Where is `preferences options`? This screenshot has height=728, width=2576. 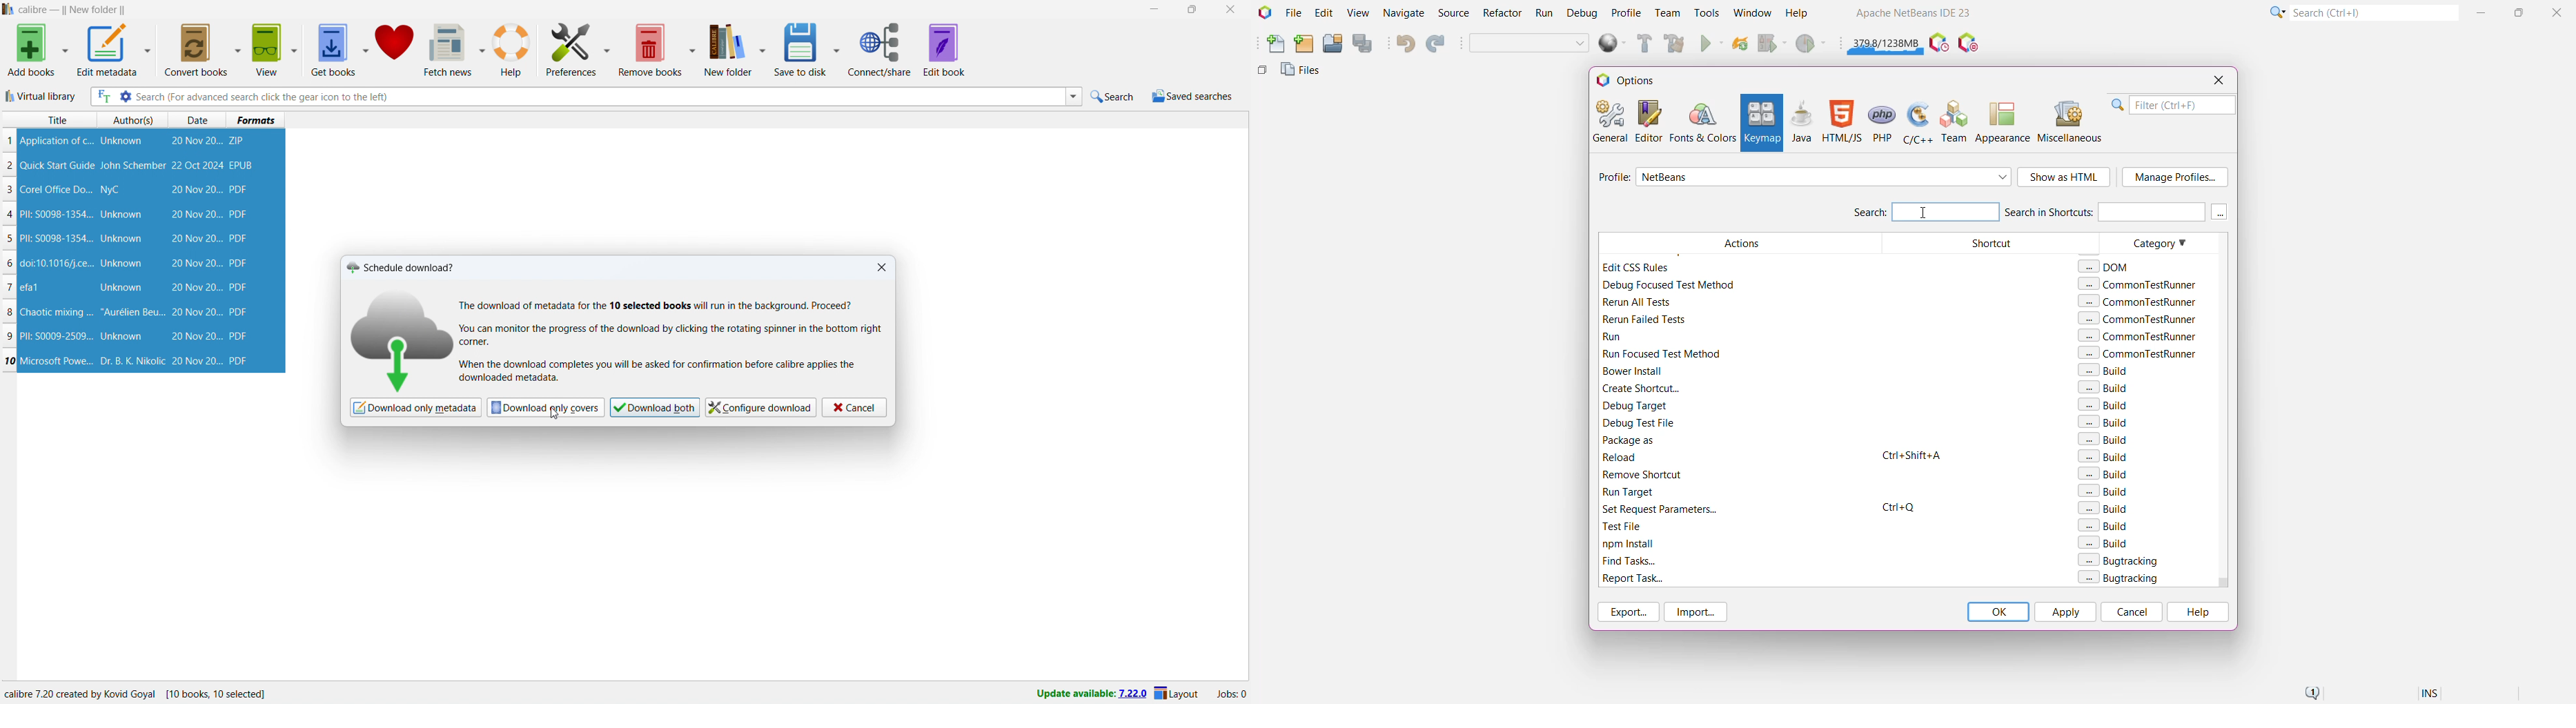
preferences options is located at coordinates (607, 48).